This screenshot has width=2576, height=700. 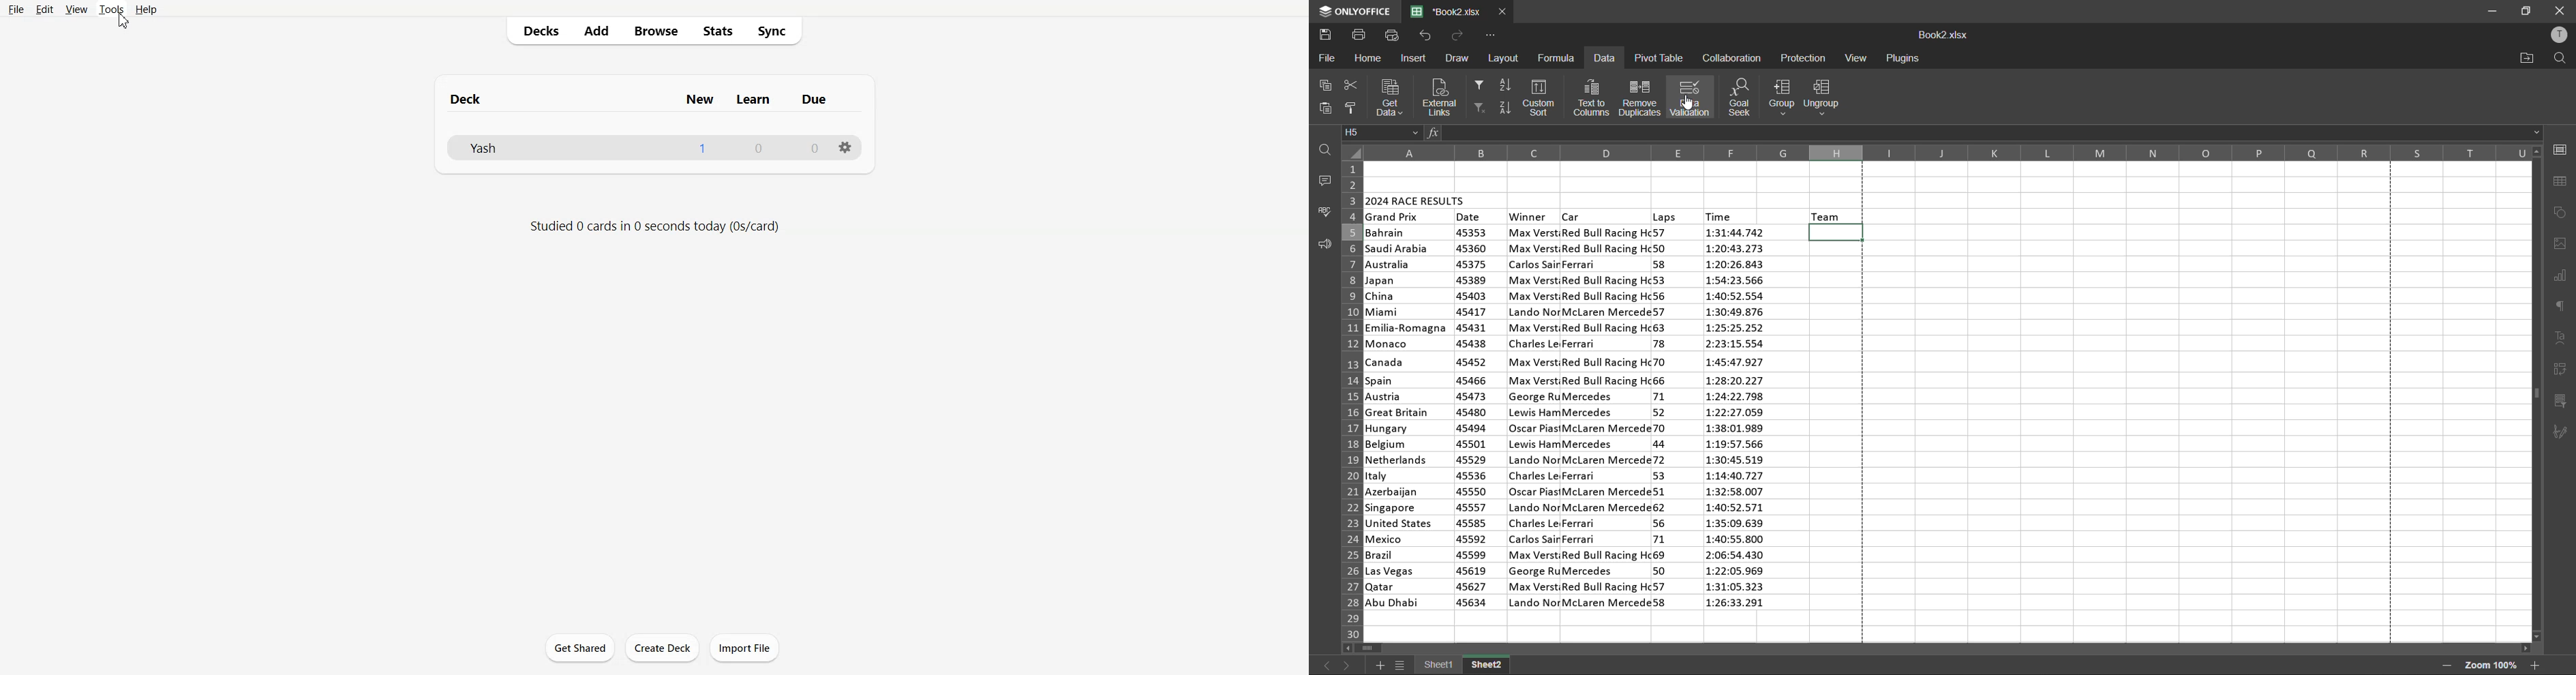 I want to click on filename, so click(x=1943, y=36).